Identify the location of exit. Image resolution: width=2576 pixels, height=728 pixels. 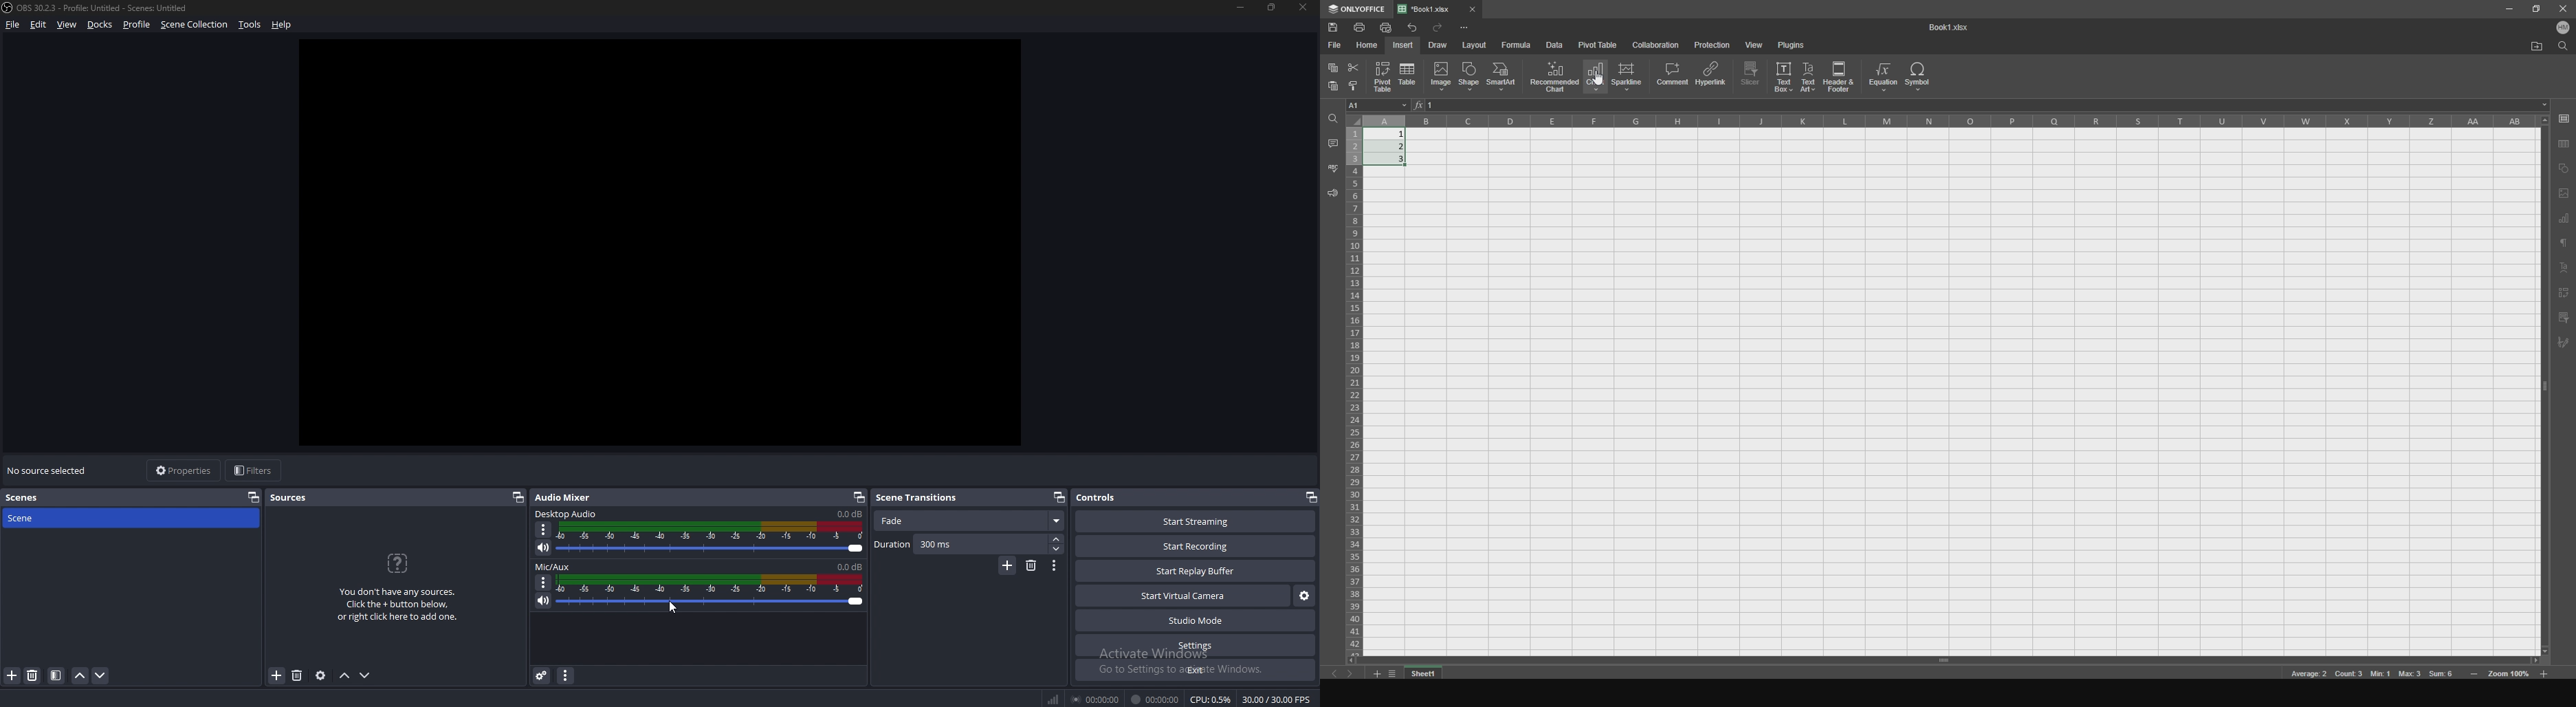
(1196, 670).